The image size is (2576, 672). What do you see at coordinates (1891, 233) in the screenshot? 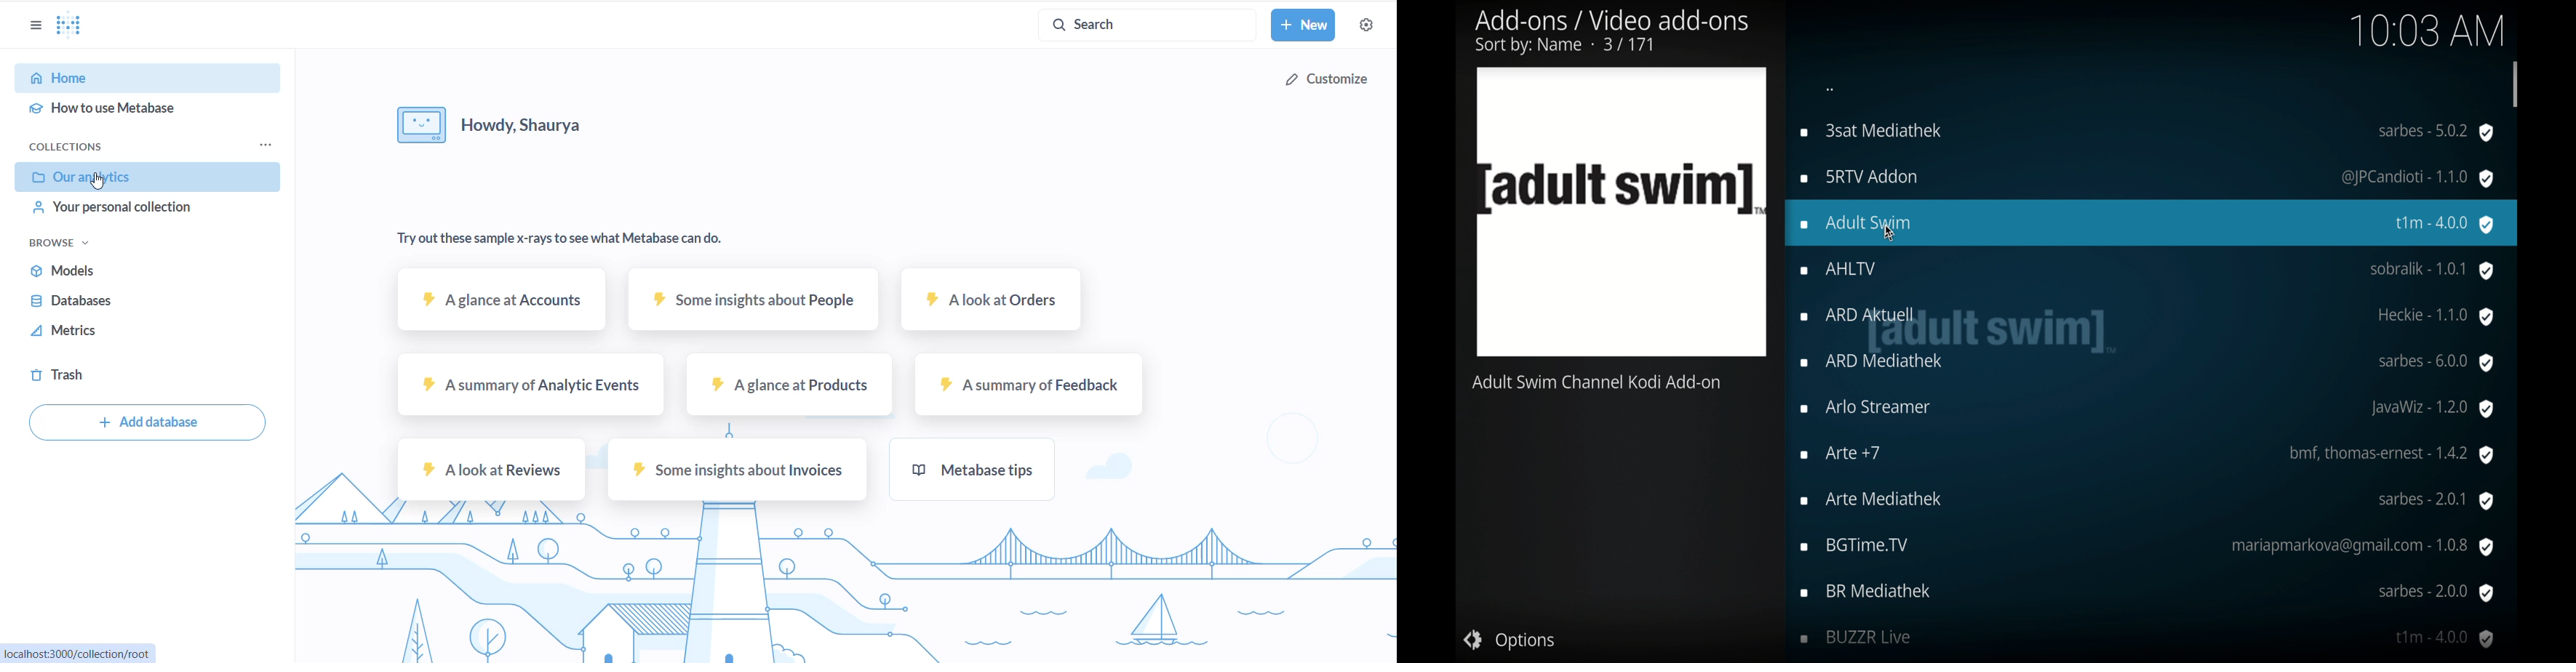
I see `Curosr` at bounding box center [1891, 233].